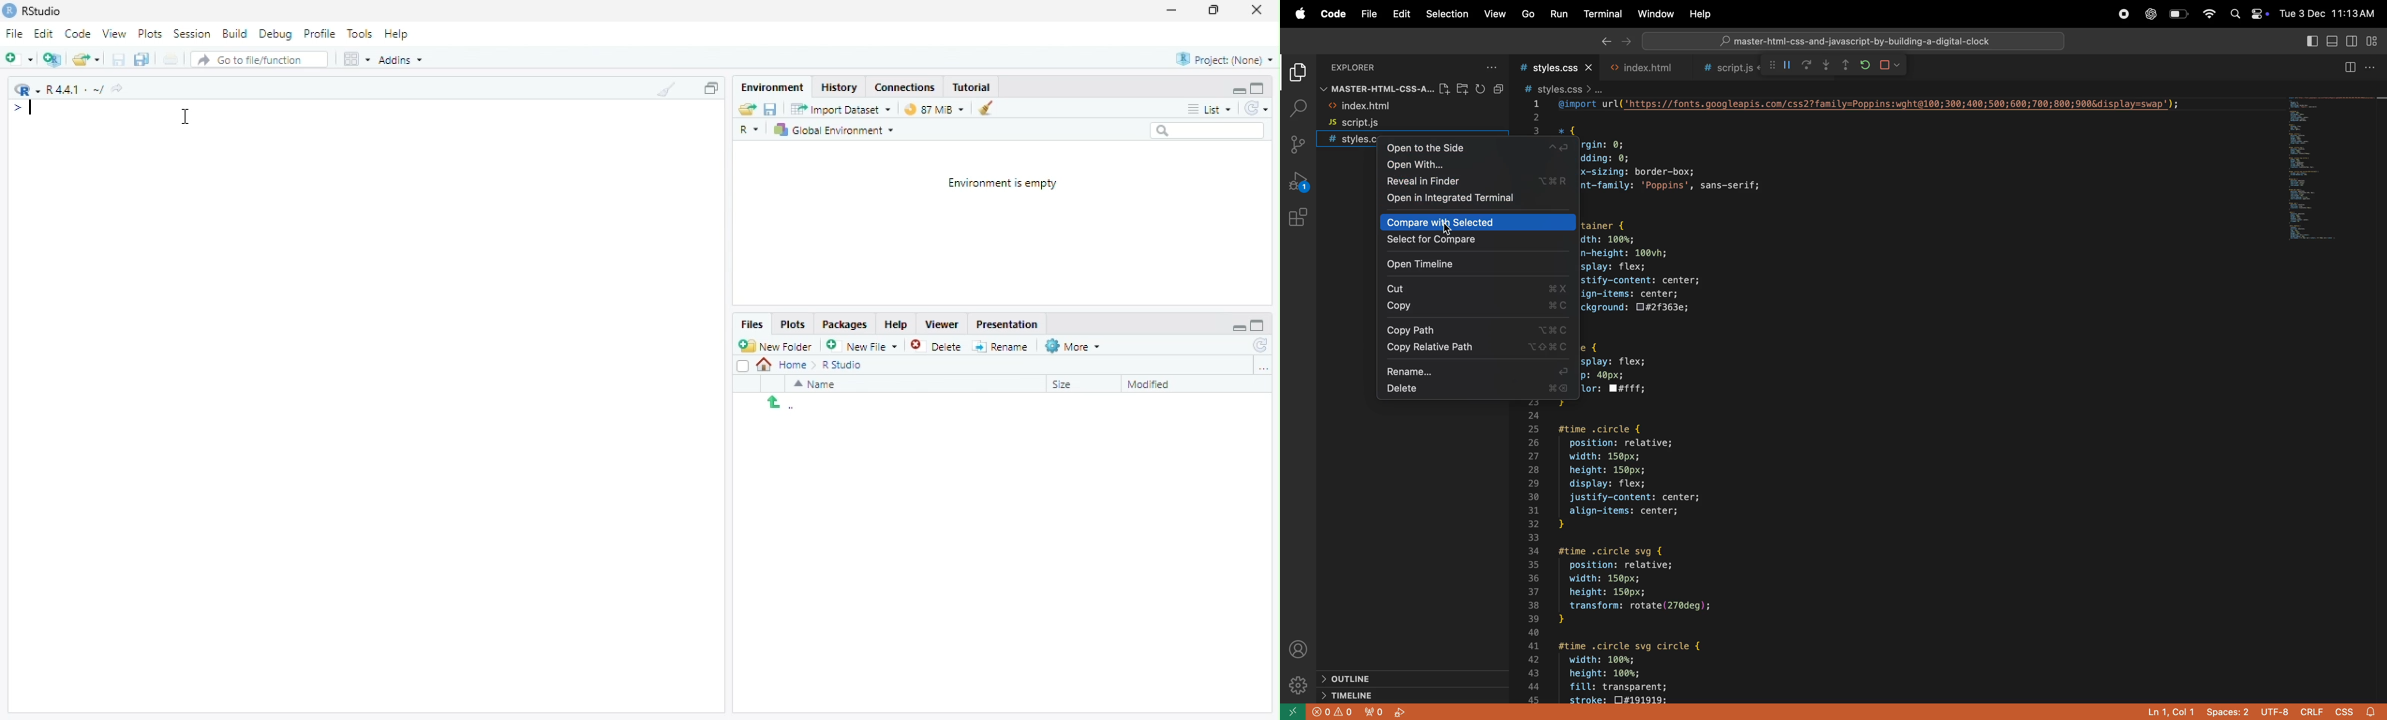  I want to click on compare with selected, so click(1473, 223).